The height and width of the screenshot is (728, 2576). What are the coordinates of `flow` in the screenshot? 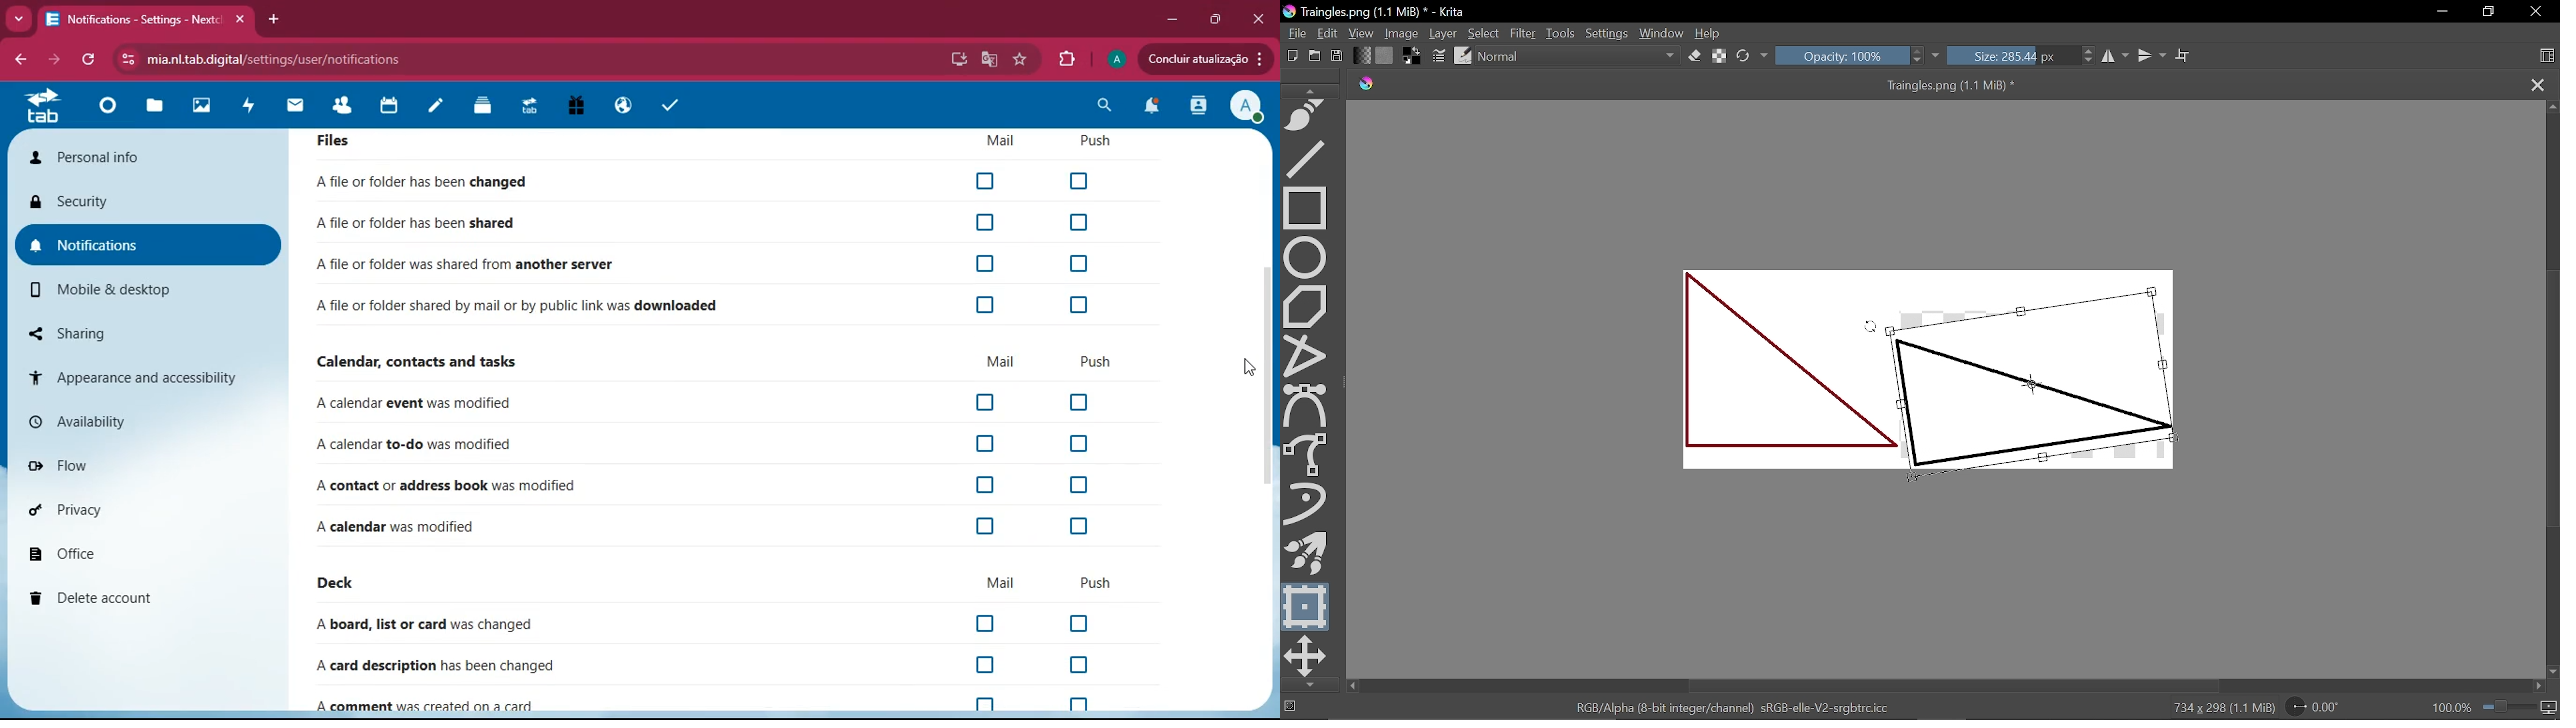 It's located at (133, 465).